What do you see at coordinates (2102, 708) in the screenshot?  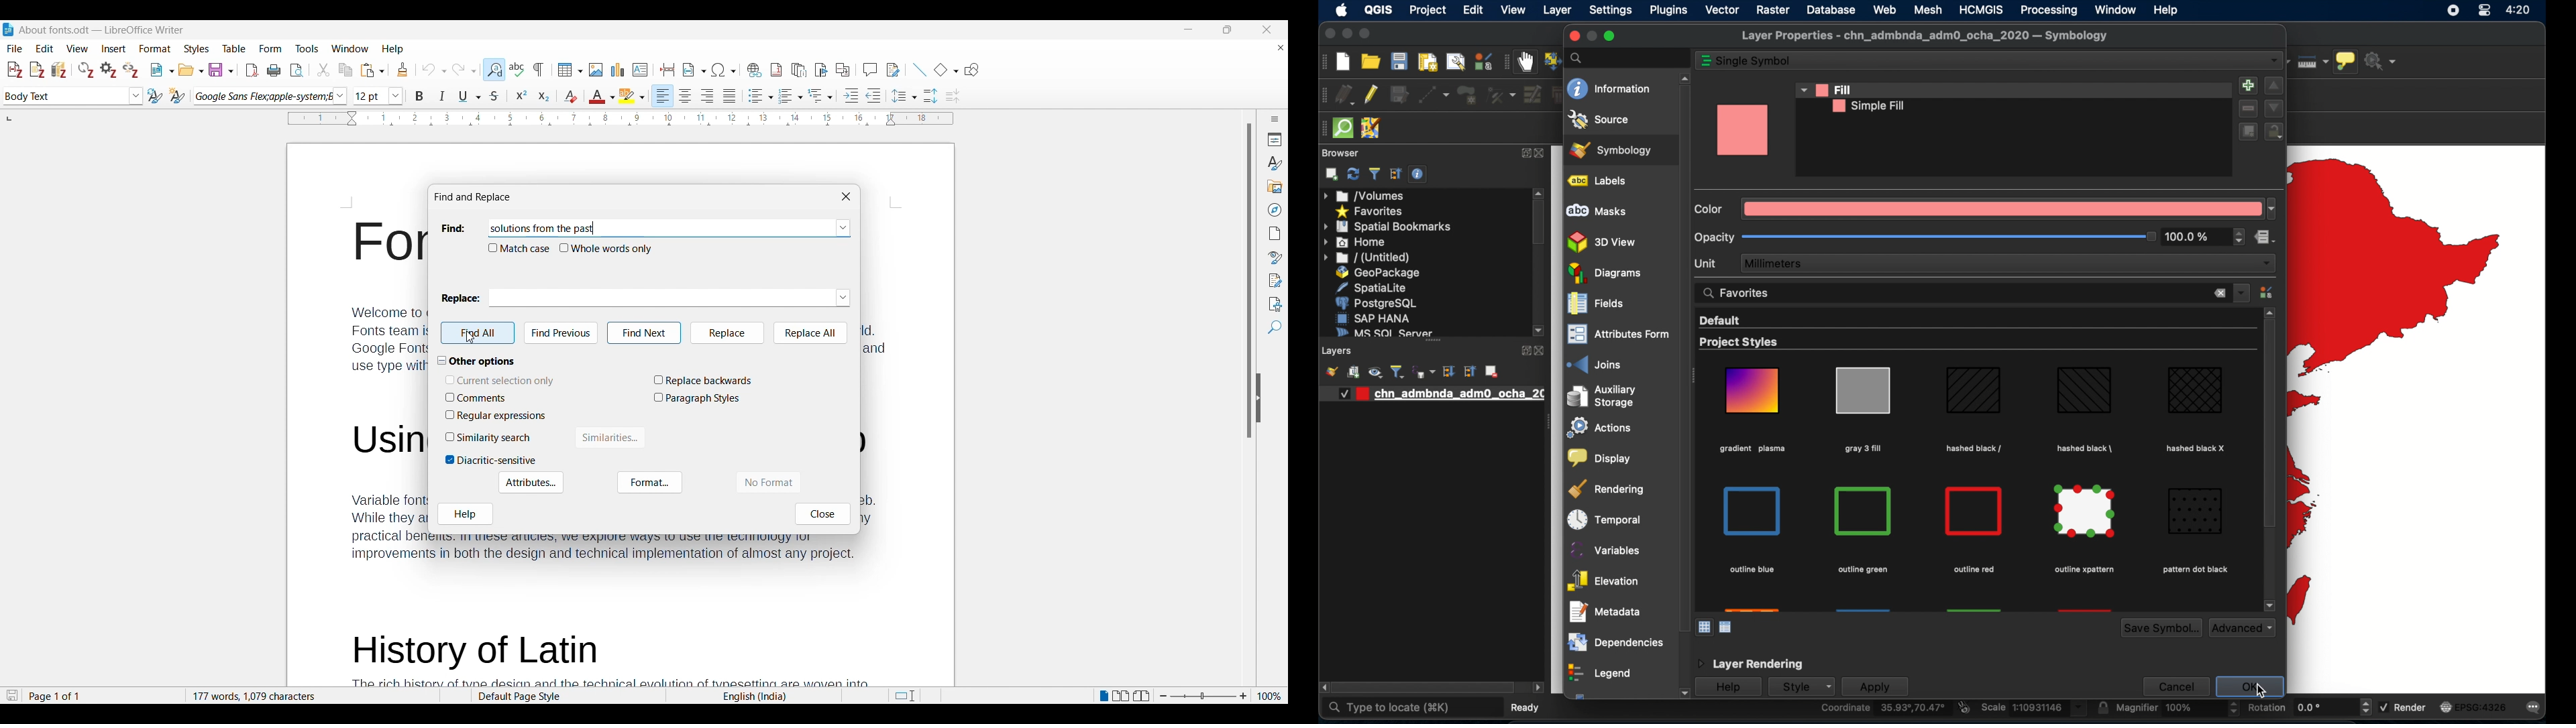 I see `lock scale` at bounding box center [2102, 708].